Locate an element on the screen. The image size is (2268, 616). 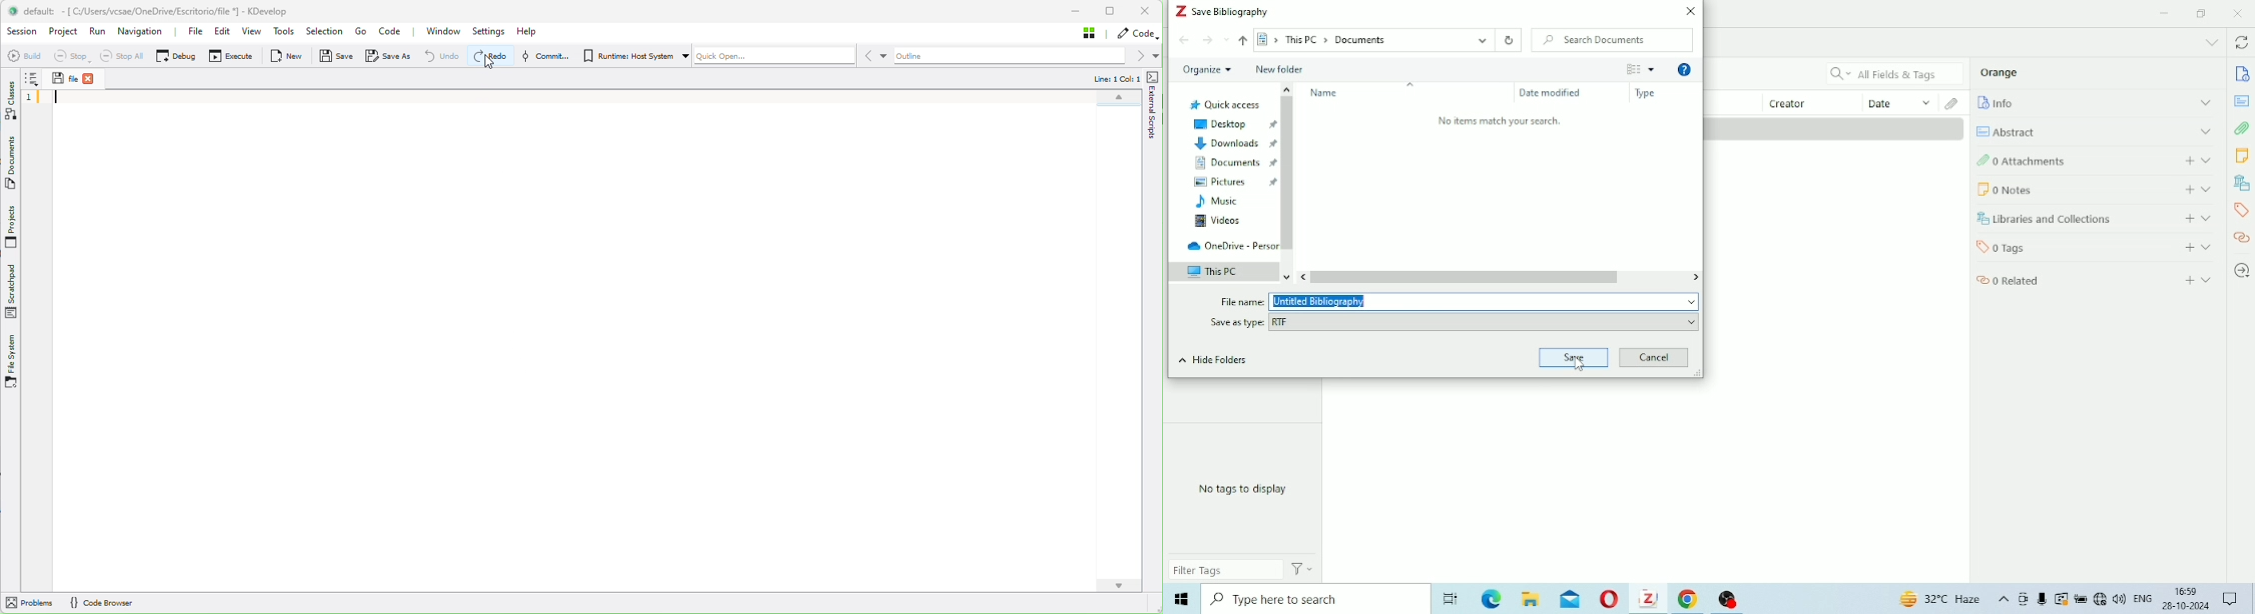
Mail is located at coordinates (1570, 599).